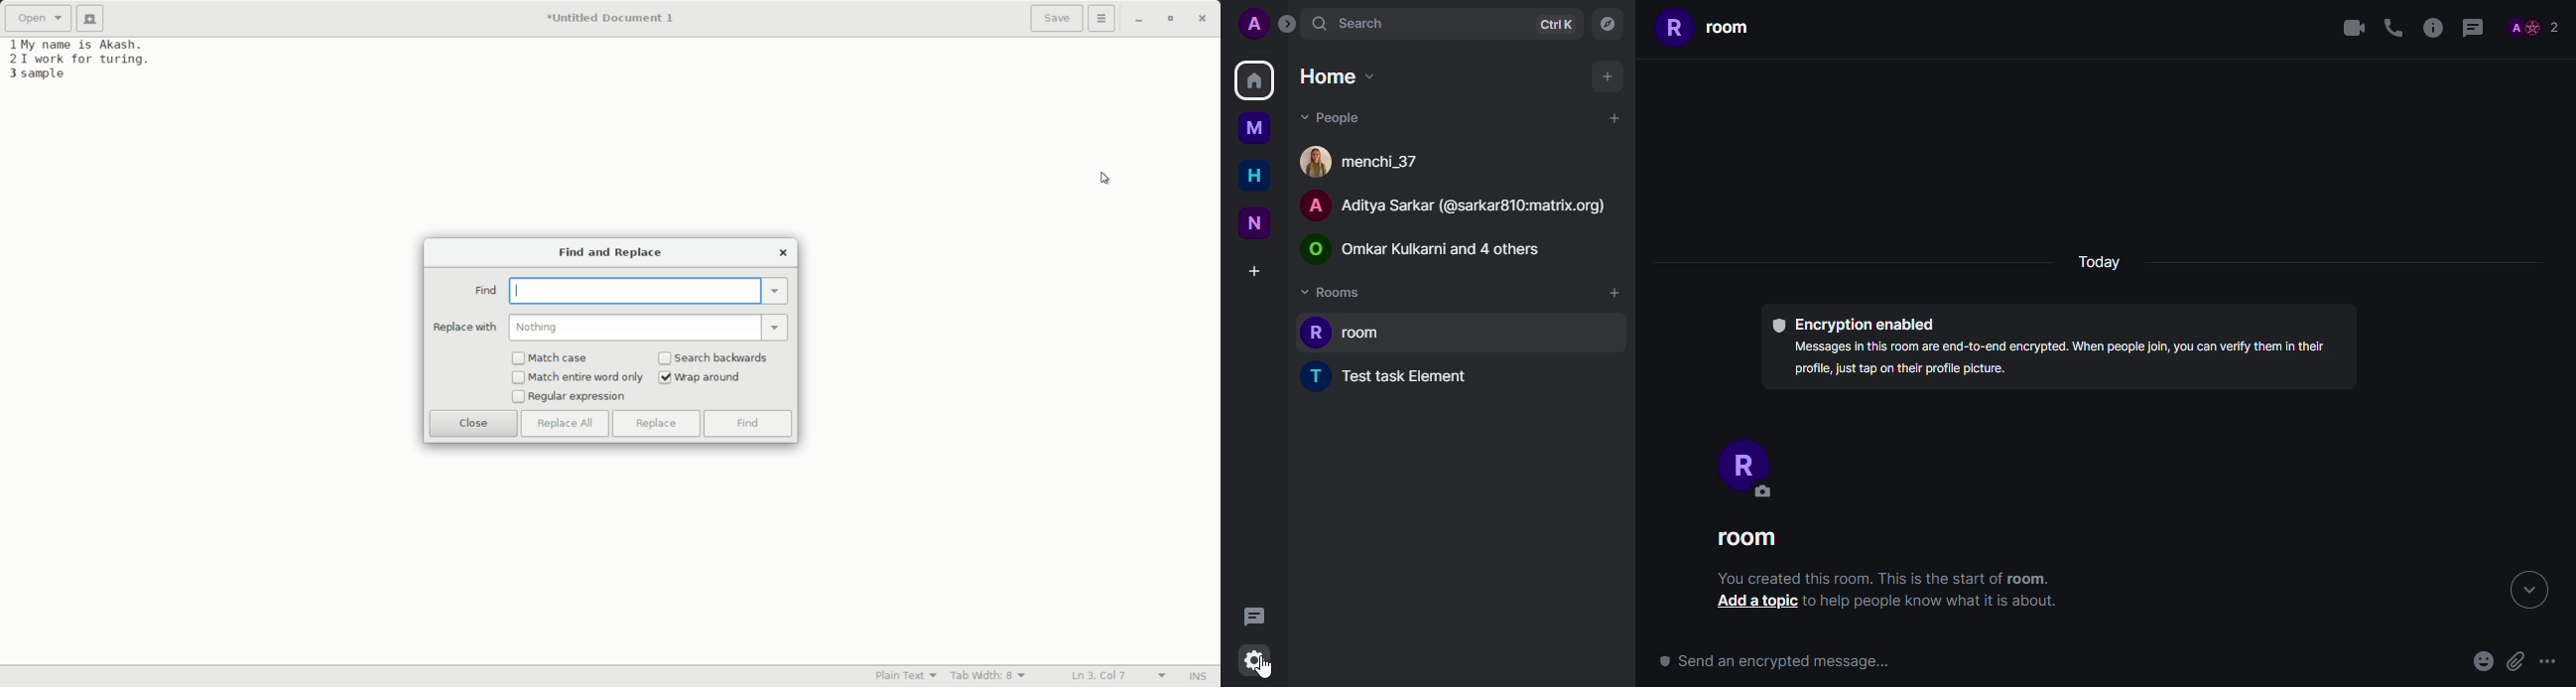 This screenshot has width=2576, height=700. I want to click on people, so click(2532, 25).